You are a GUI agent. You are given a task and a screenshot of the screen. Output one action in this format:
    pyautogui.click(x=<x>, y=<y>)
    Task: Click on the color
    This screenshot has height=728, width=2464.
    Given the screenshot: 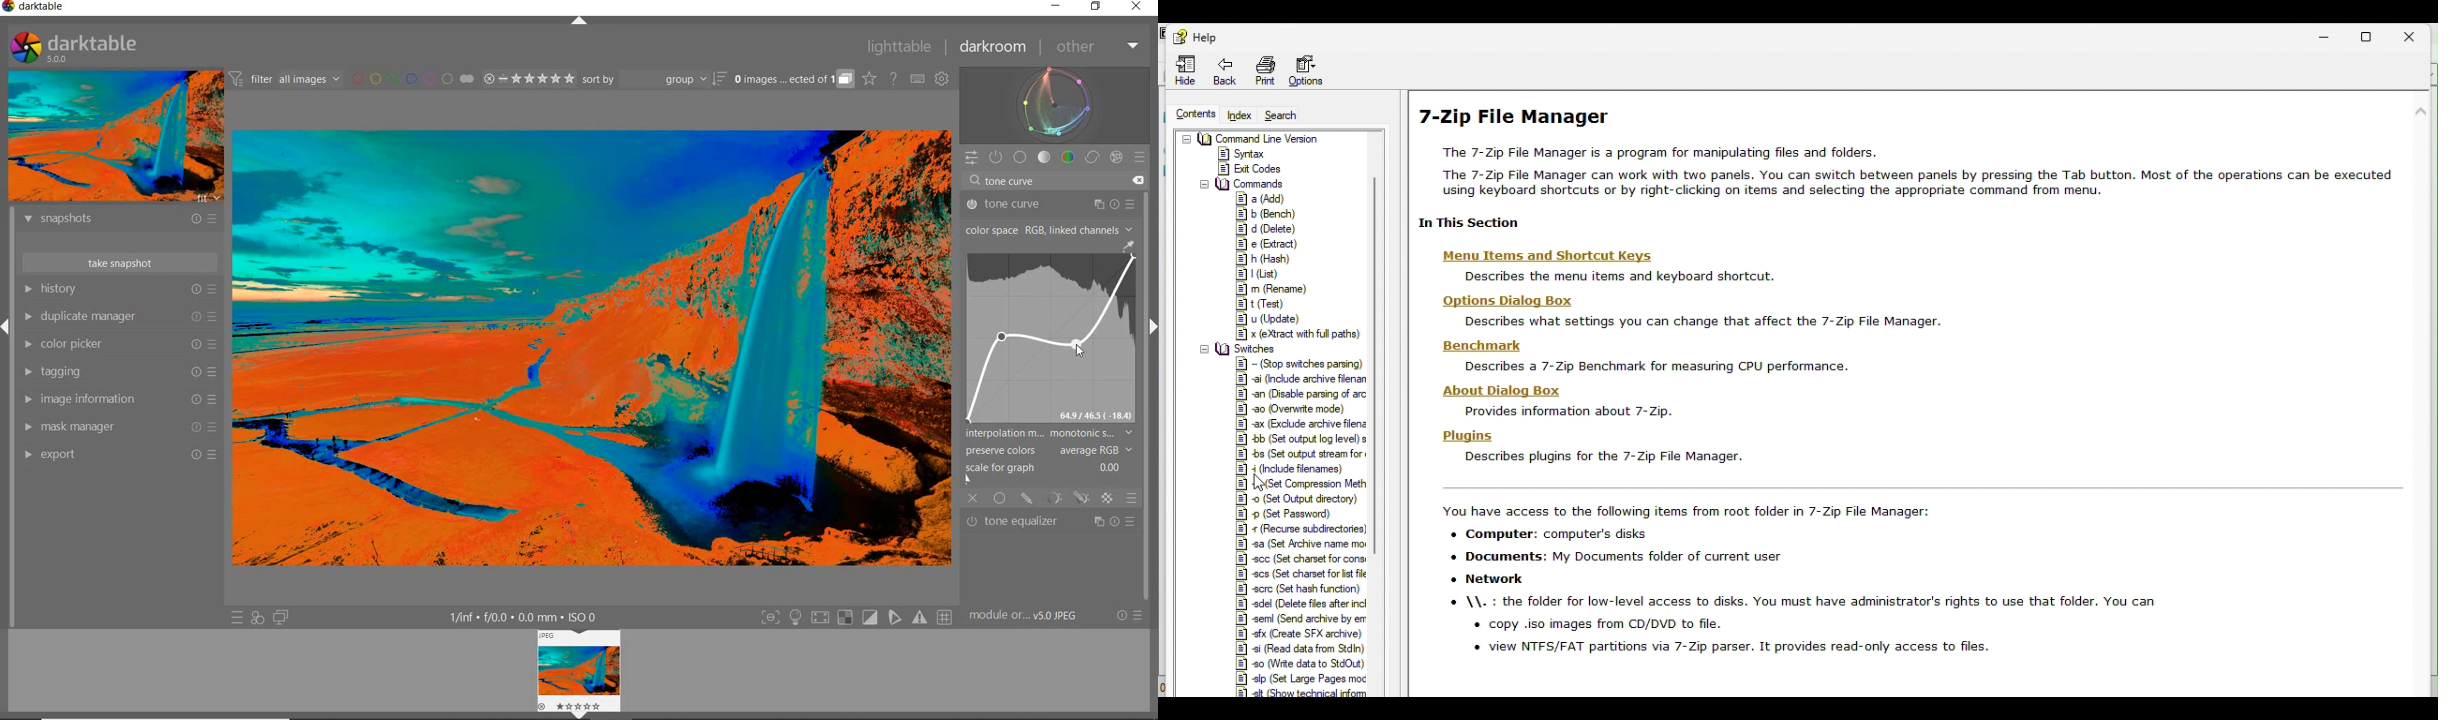 What is the action you would take?
    pyautogui.click(x=1068, y=157)
    